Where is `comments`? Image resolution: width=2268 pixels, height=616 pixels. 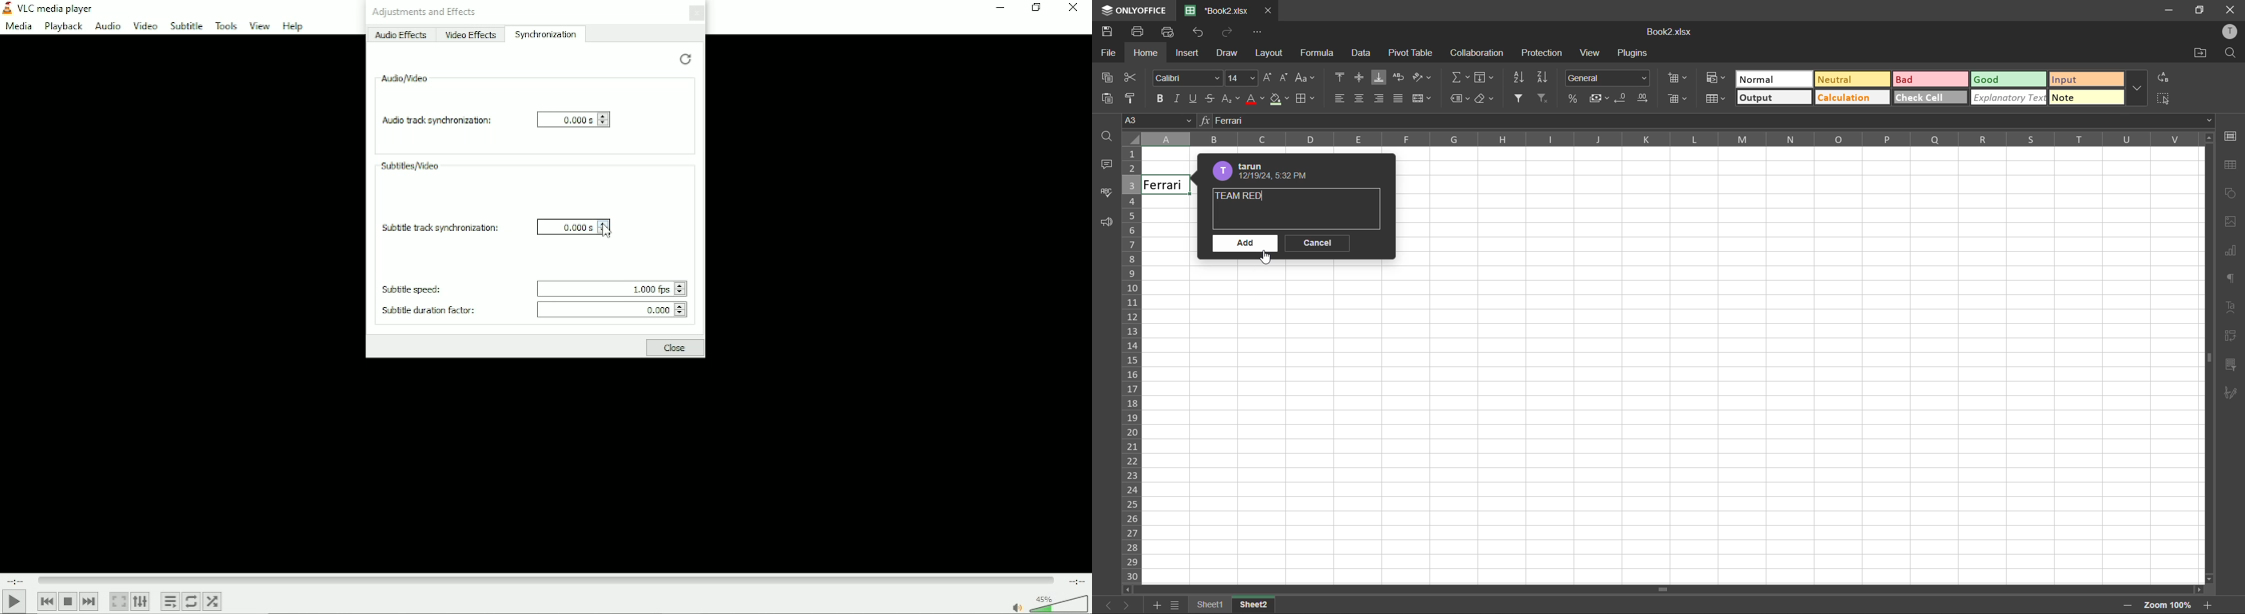 comments is located at coordinates (1110, 168).